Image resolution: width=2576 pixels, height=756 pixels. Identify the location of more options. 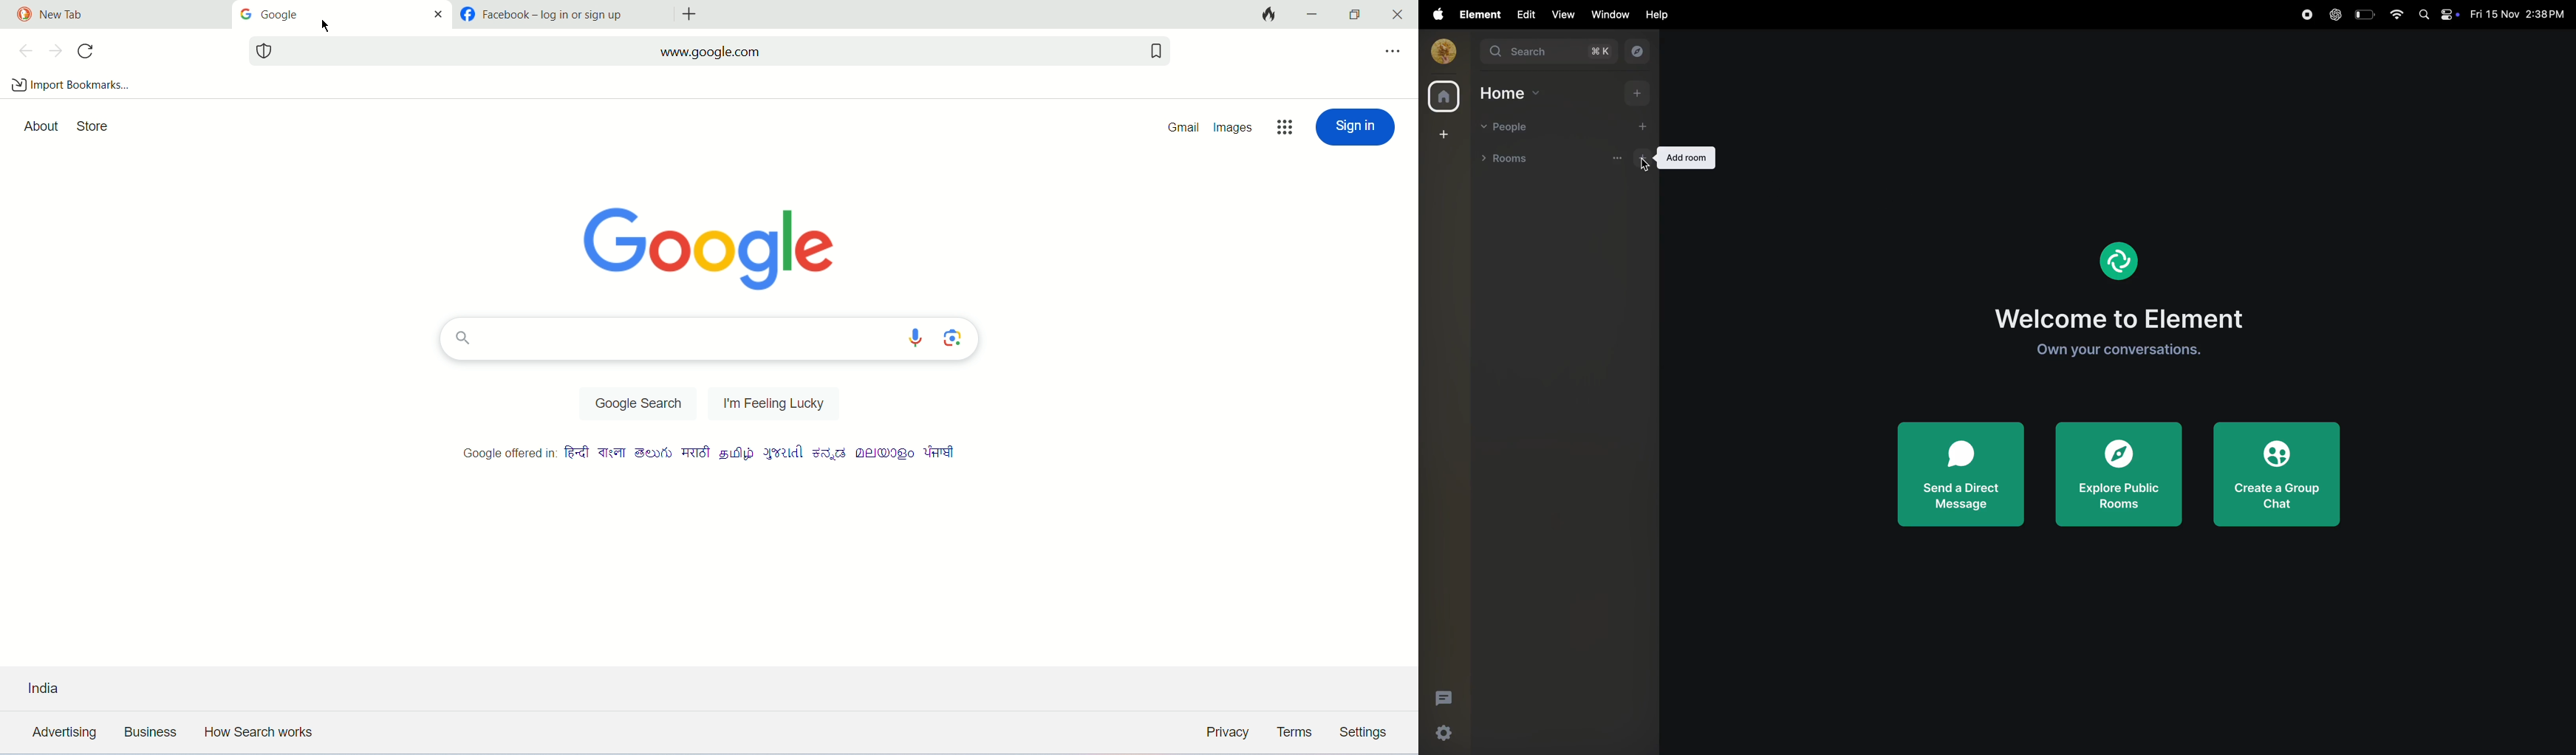
(1395, 57).